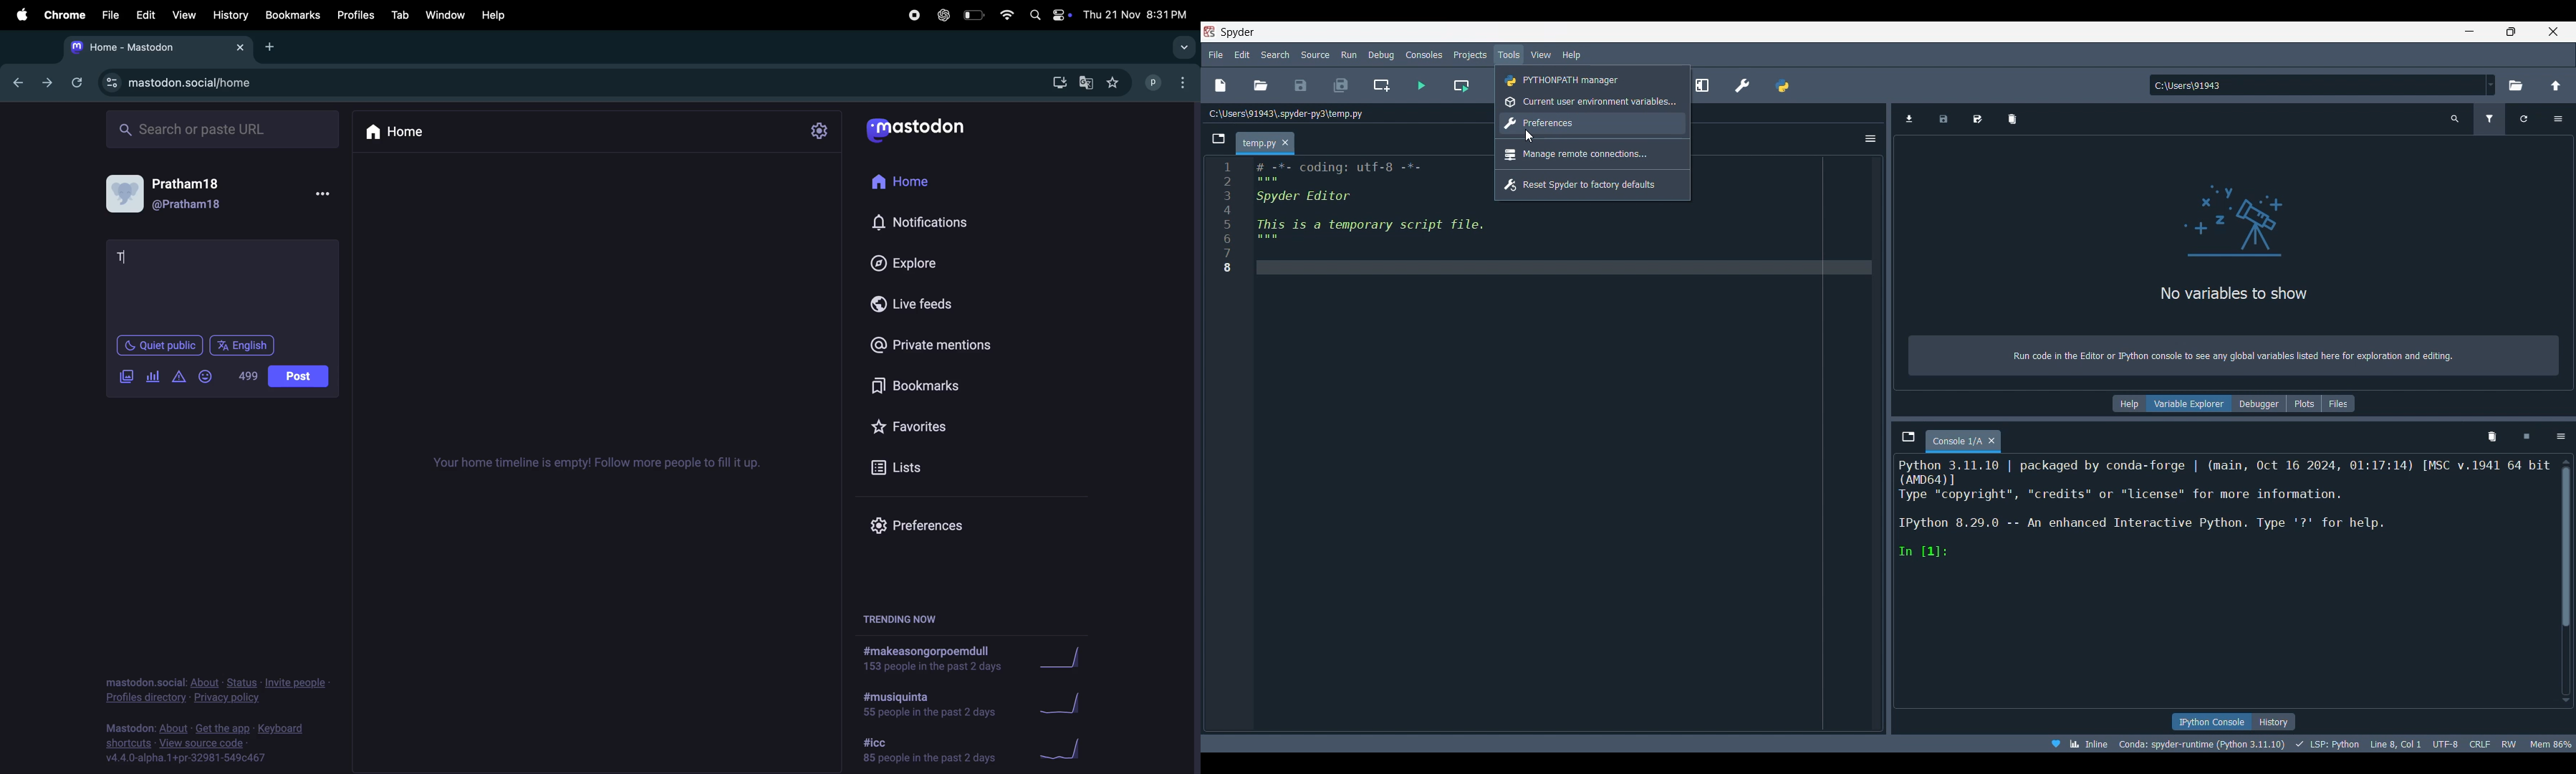 Image resolution: width=2576 pixels, height=784 pixels. What do you see at coordinates (2304, 403) in the screenshot?
I see `Plots` at bounding box center [2304, 403].